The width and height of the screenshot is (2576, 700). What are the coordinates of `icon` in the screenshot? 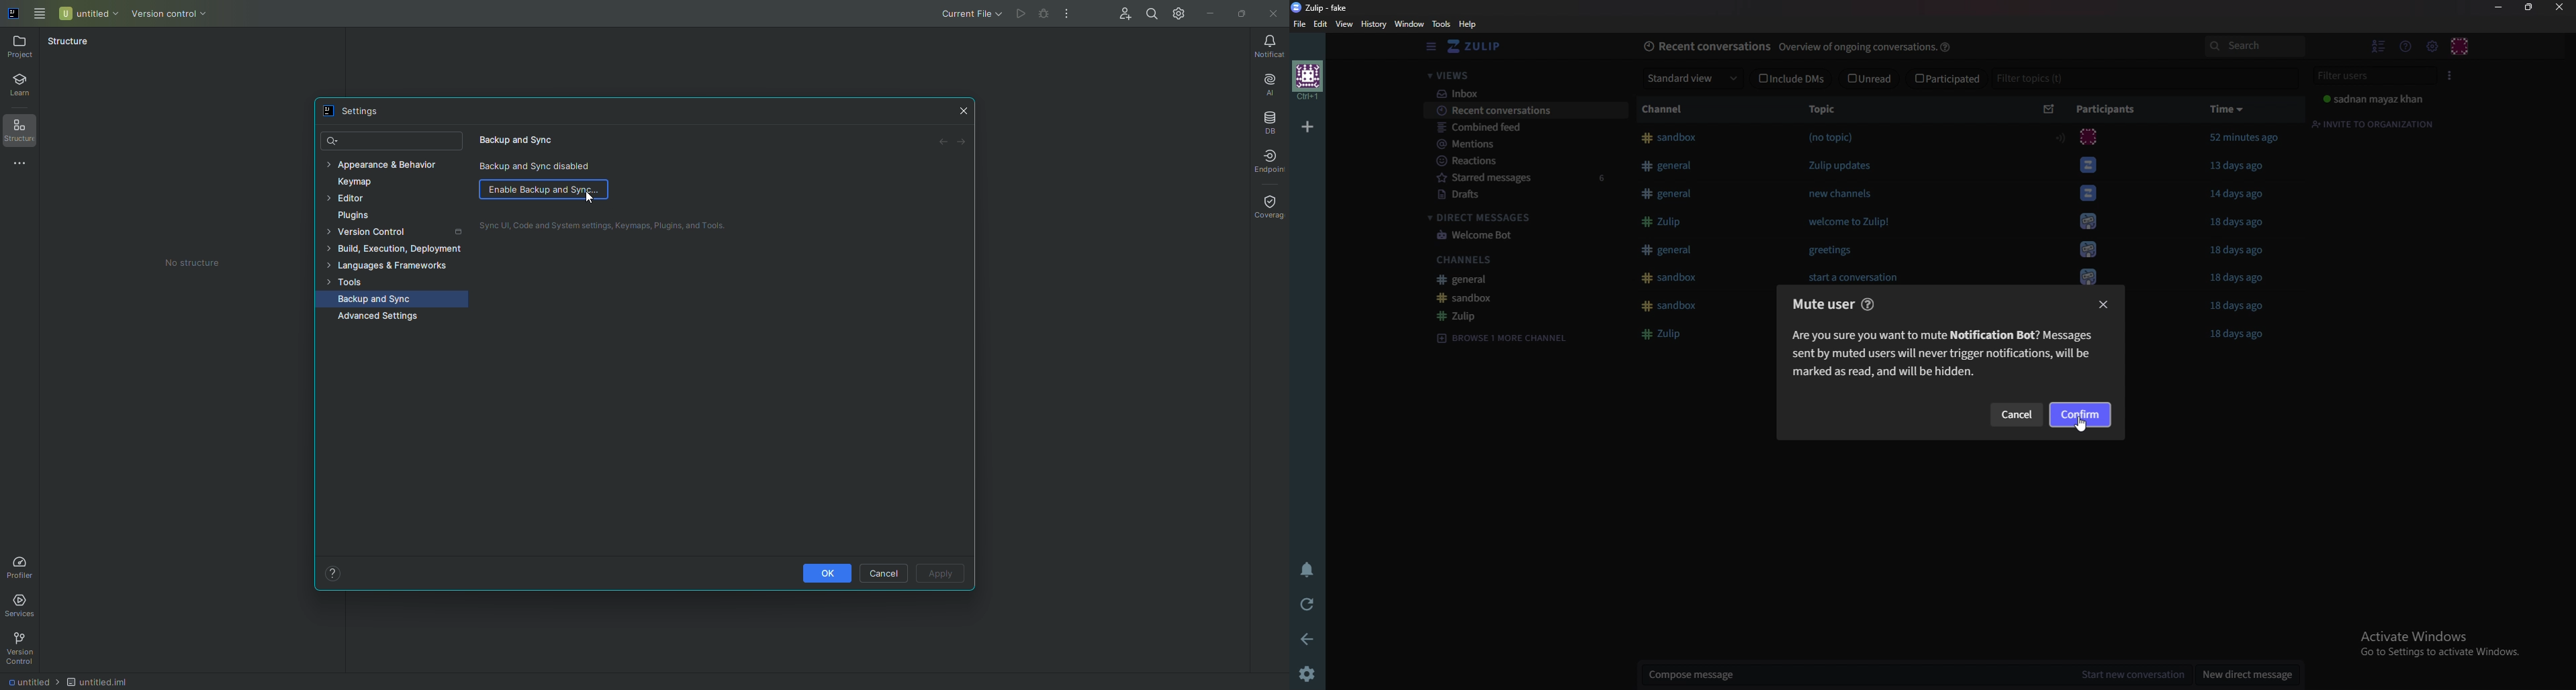 It's located at (2089, 275).